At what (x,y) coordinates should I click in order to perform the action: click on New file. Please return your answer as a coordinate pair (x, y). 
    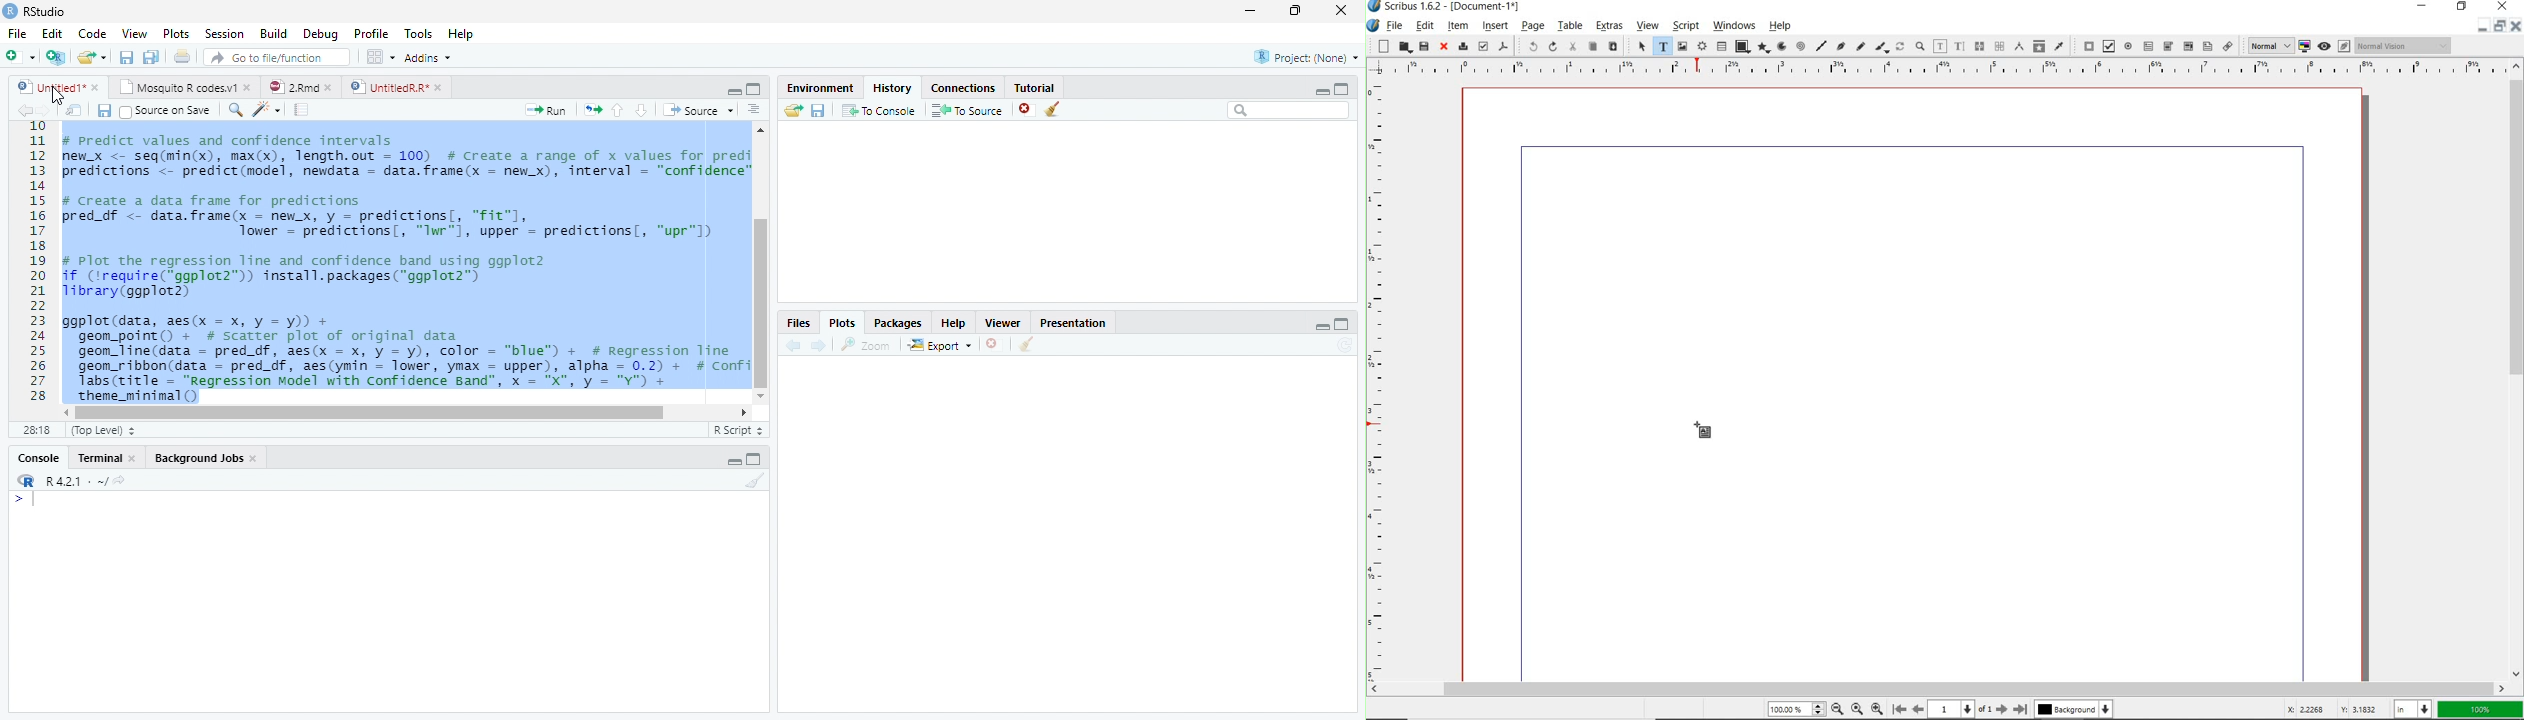
    Looking at the image, I should click on (20, 57).